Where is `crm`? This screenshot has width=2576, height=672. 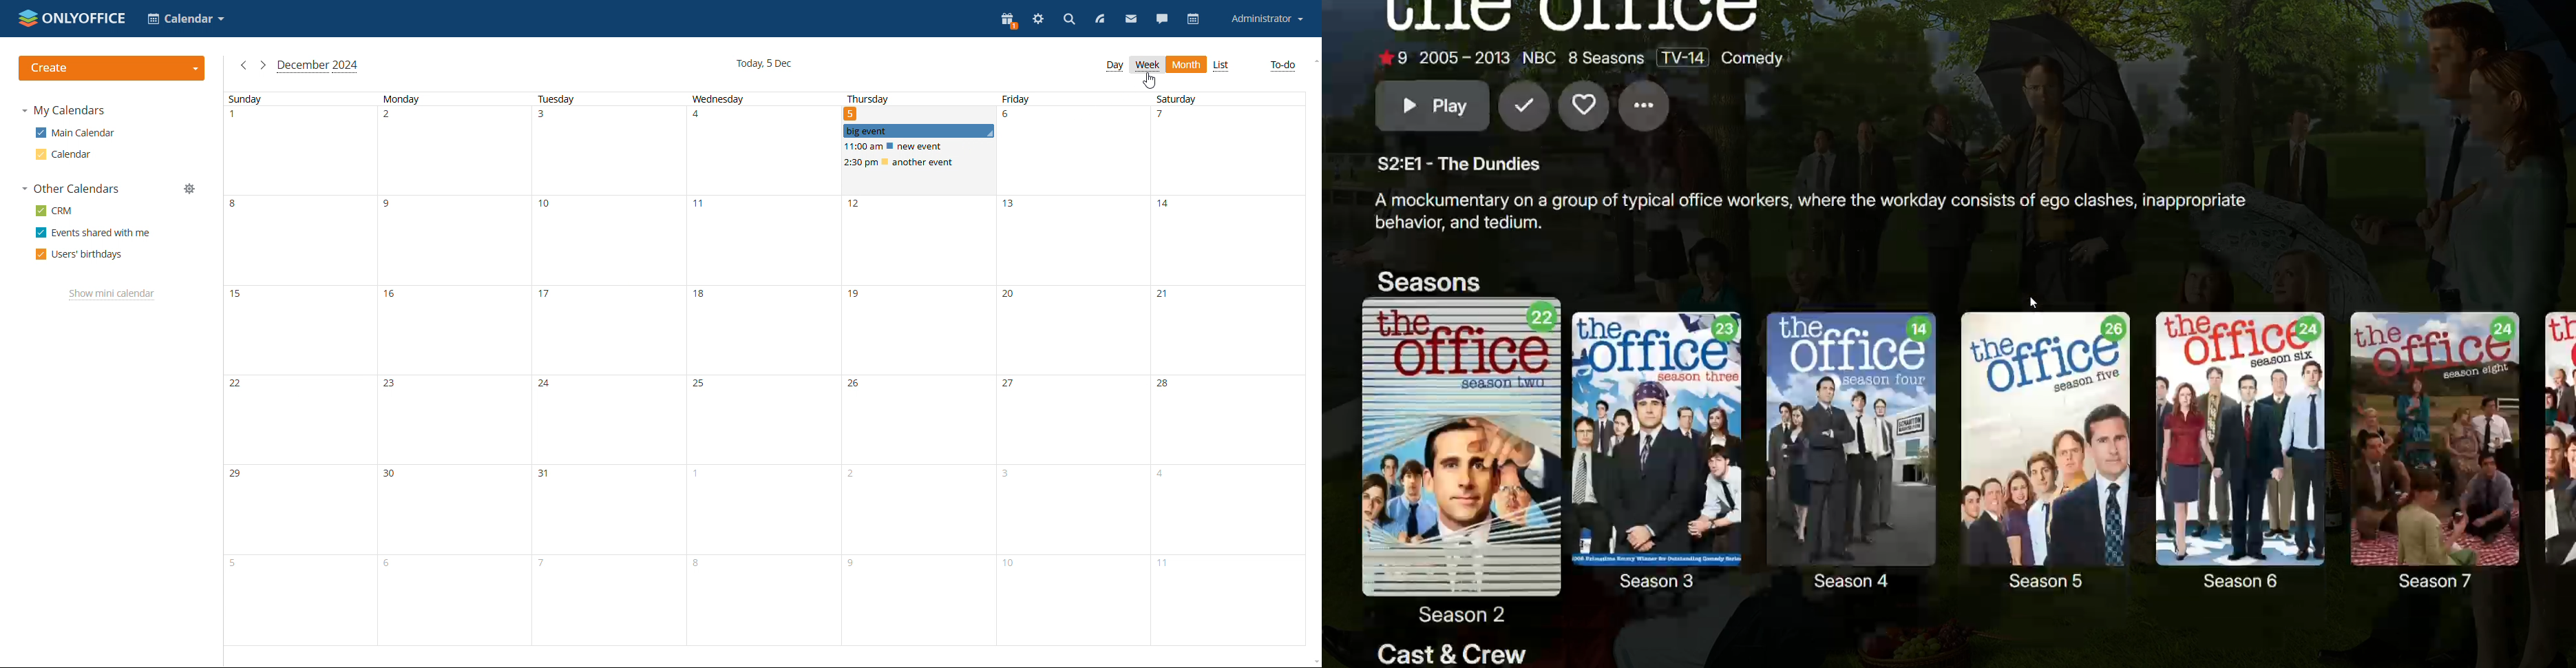 crm is located at coordinates (54, 211).